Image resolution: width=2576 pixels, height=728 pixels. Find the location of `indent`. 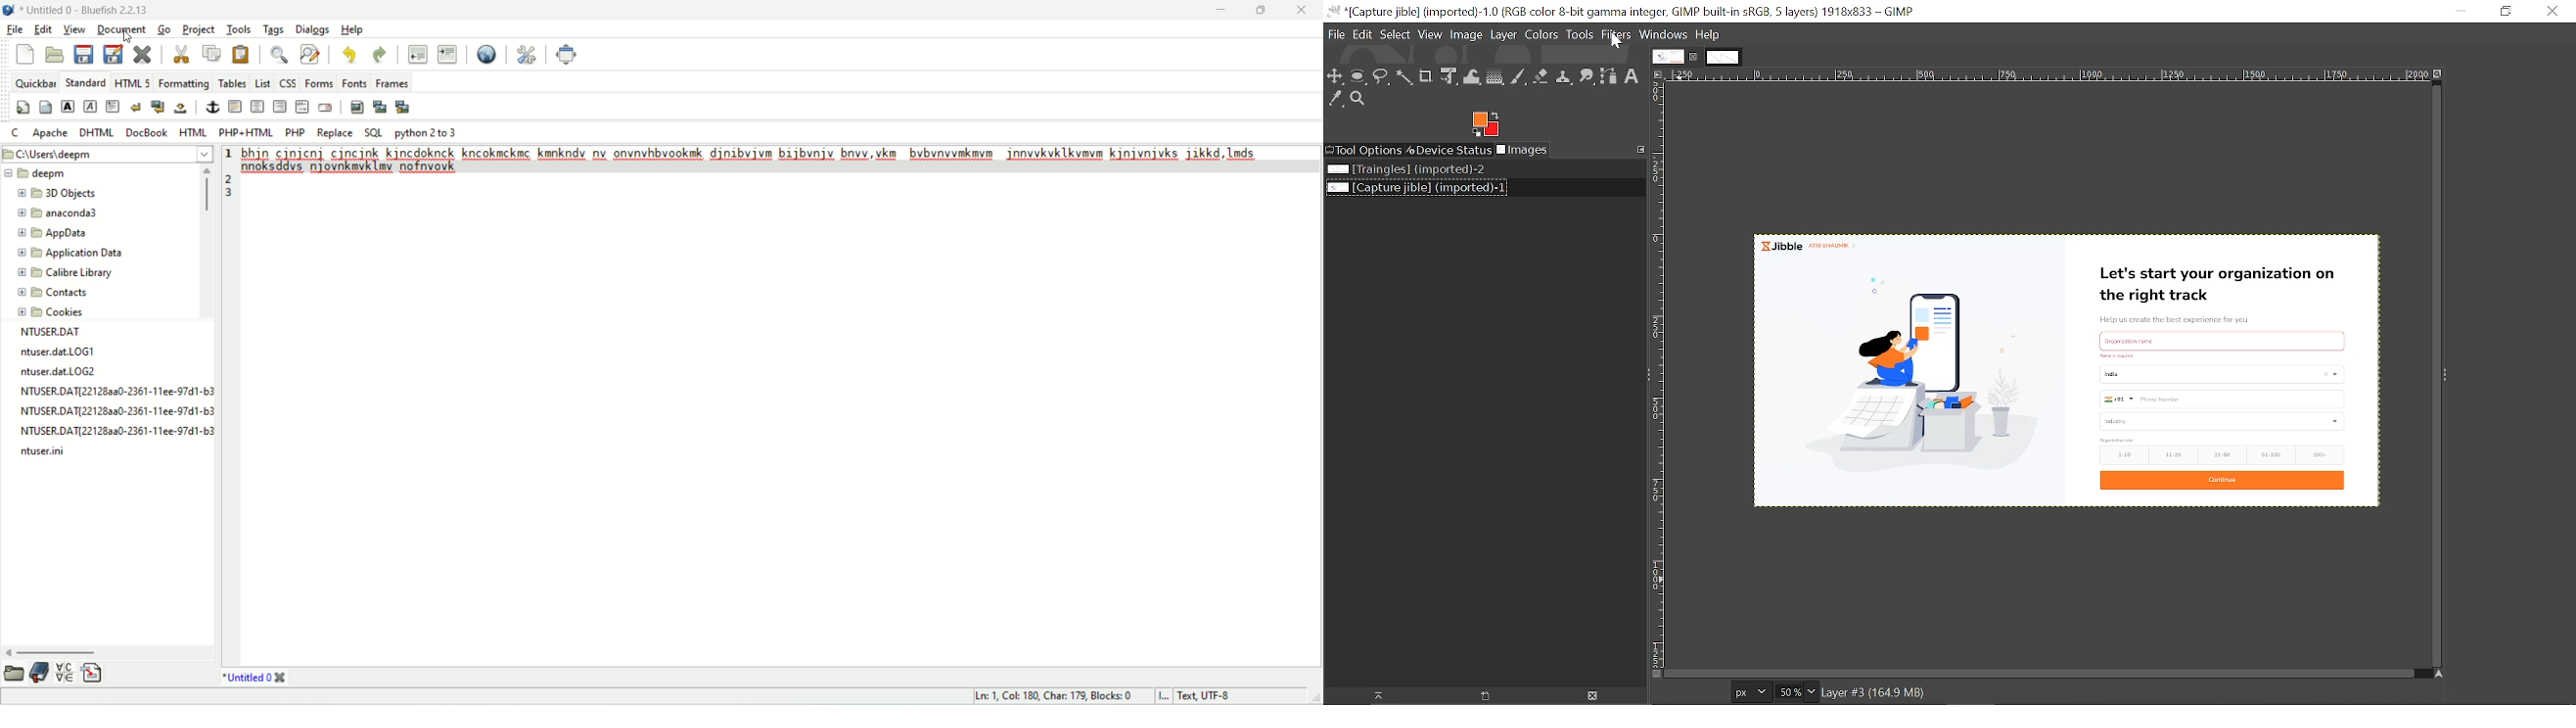

indent is located at coordinates (447, 53).